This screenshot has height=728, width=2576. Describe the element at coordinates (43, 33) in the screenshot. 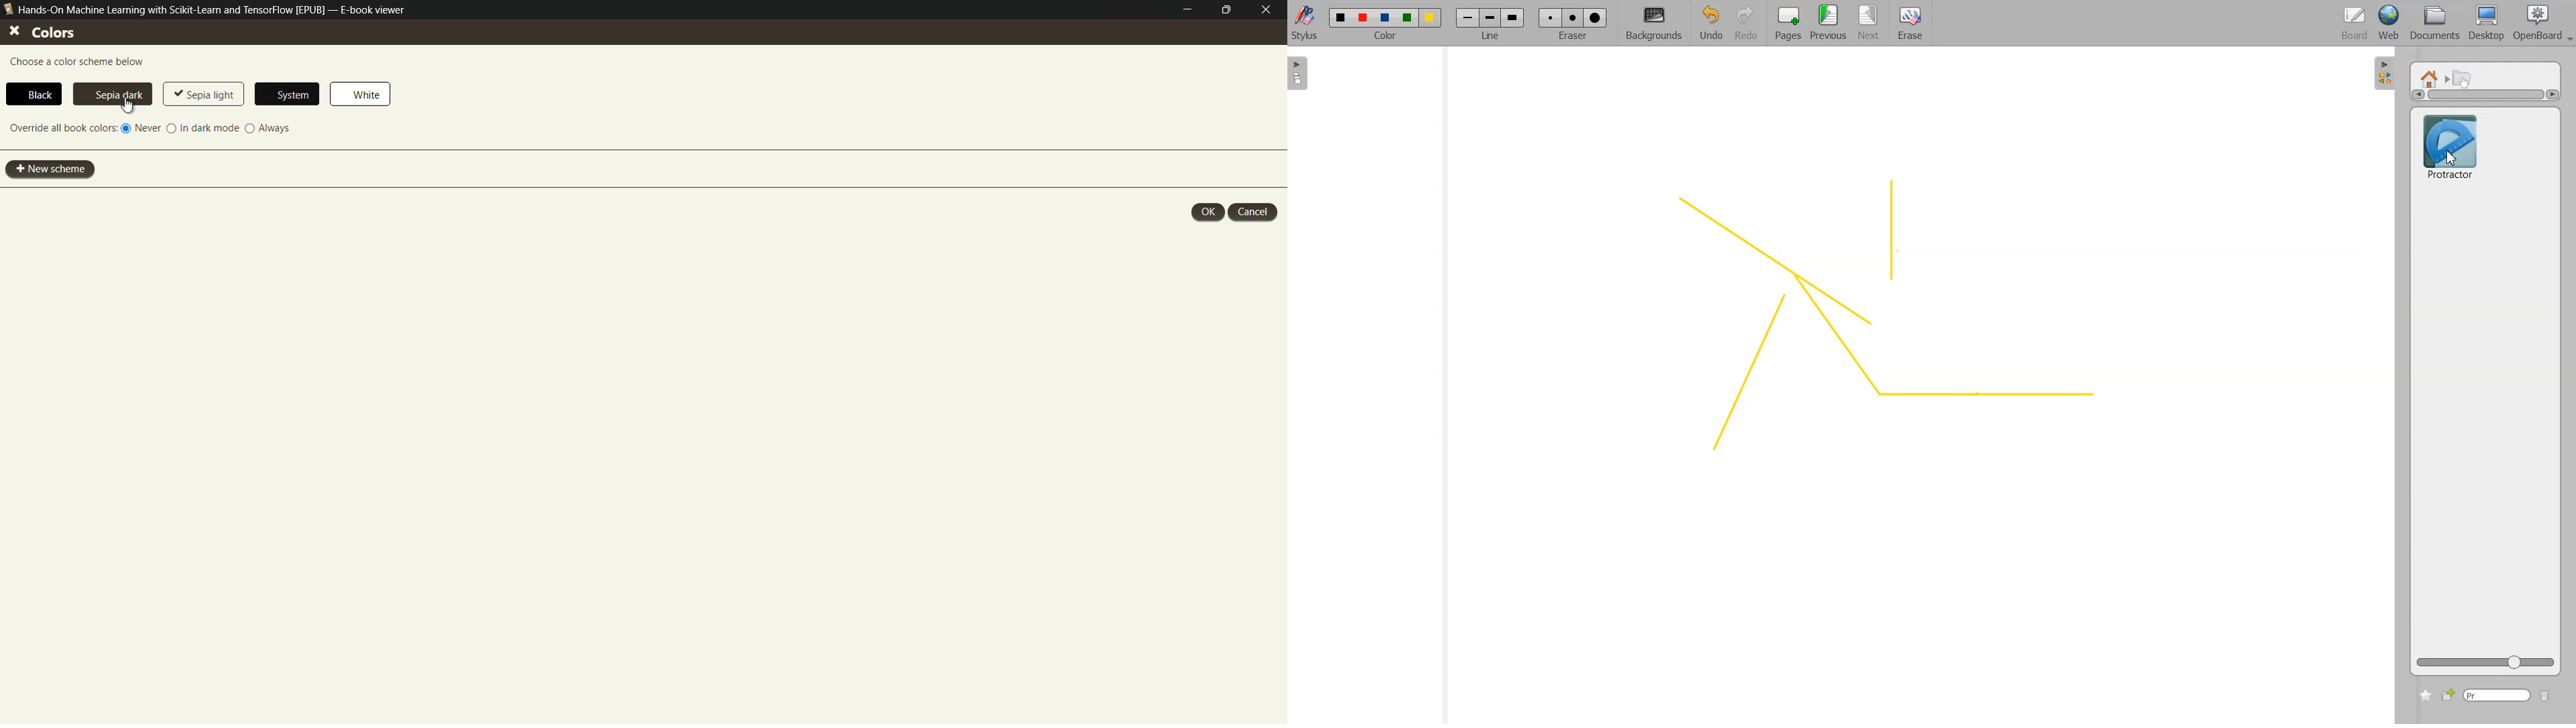

I see `colors` at that location.